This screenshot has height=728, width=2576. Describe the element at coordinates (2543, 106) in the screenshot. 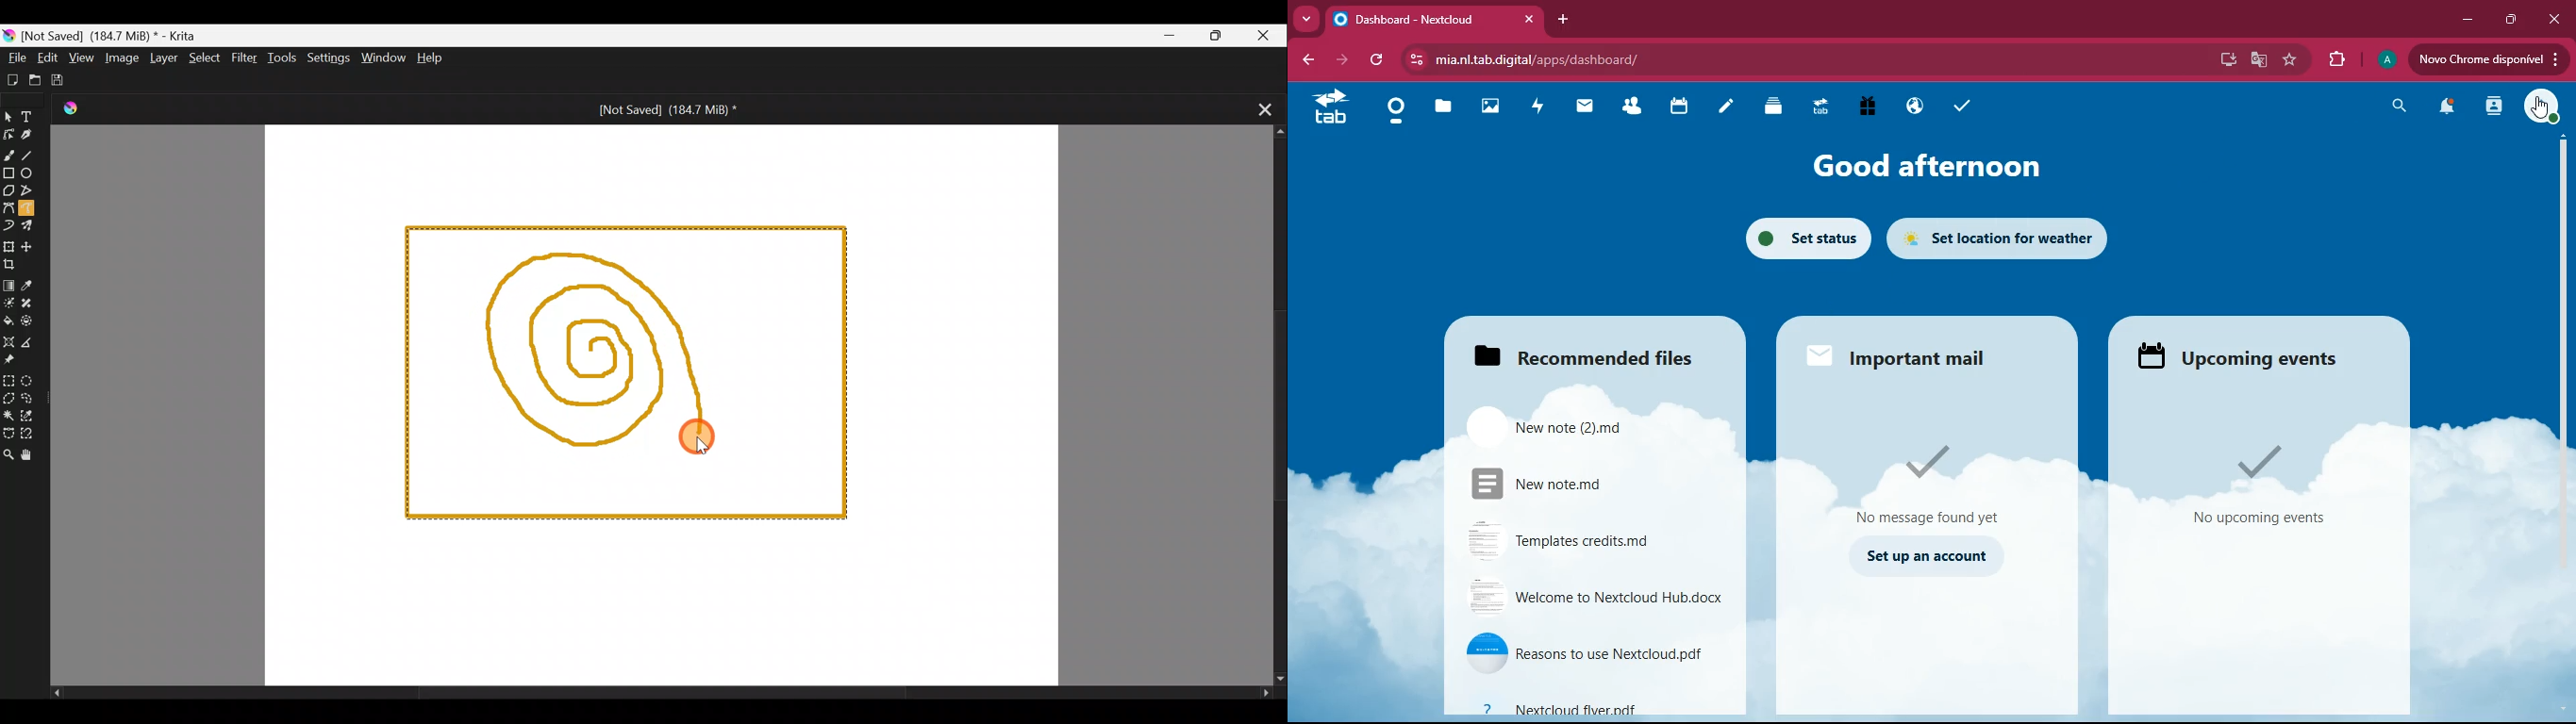

I see `profile` at that location.